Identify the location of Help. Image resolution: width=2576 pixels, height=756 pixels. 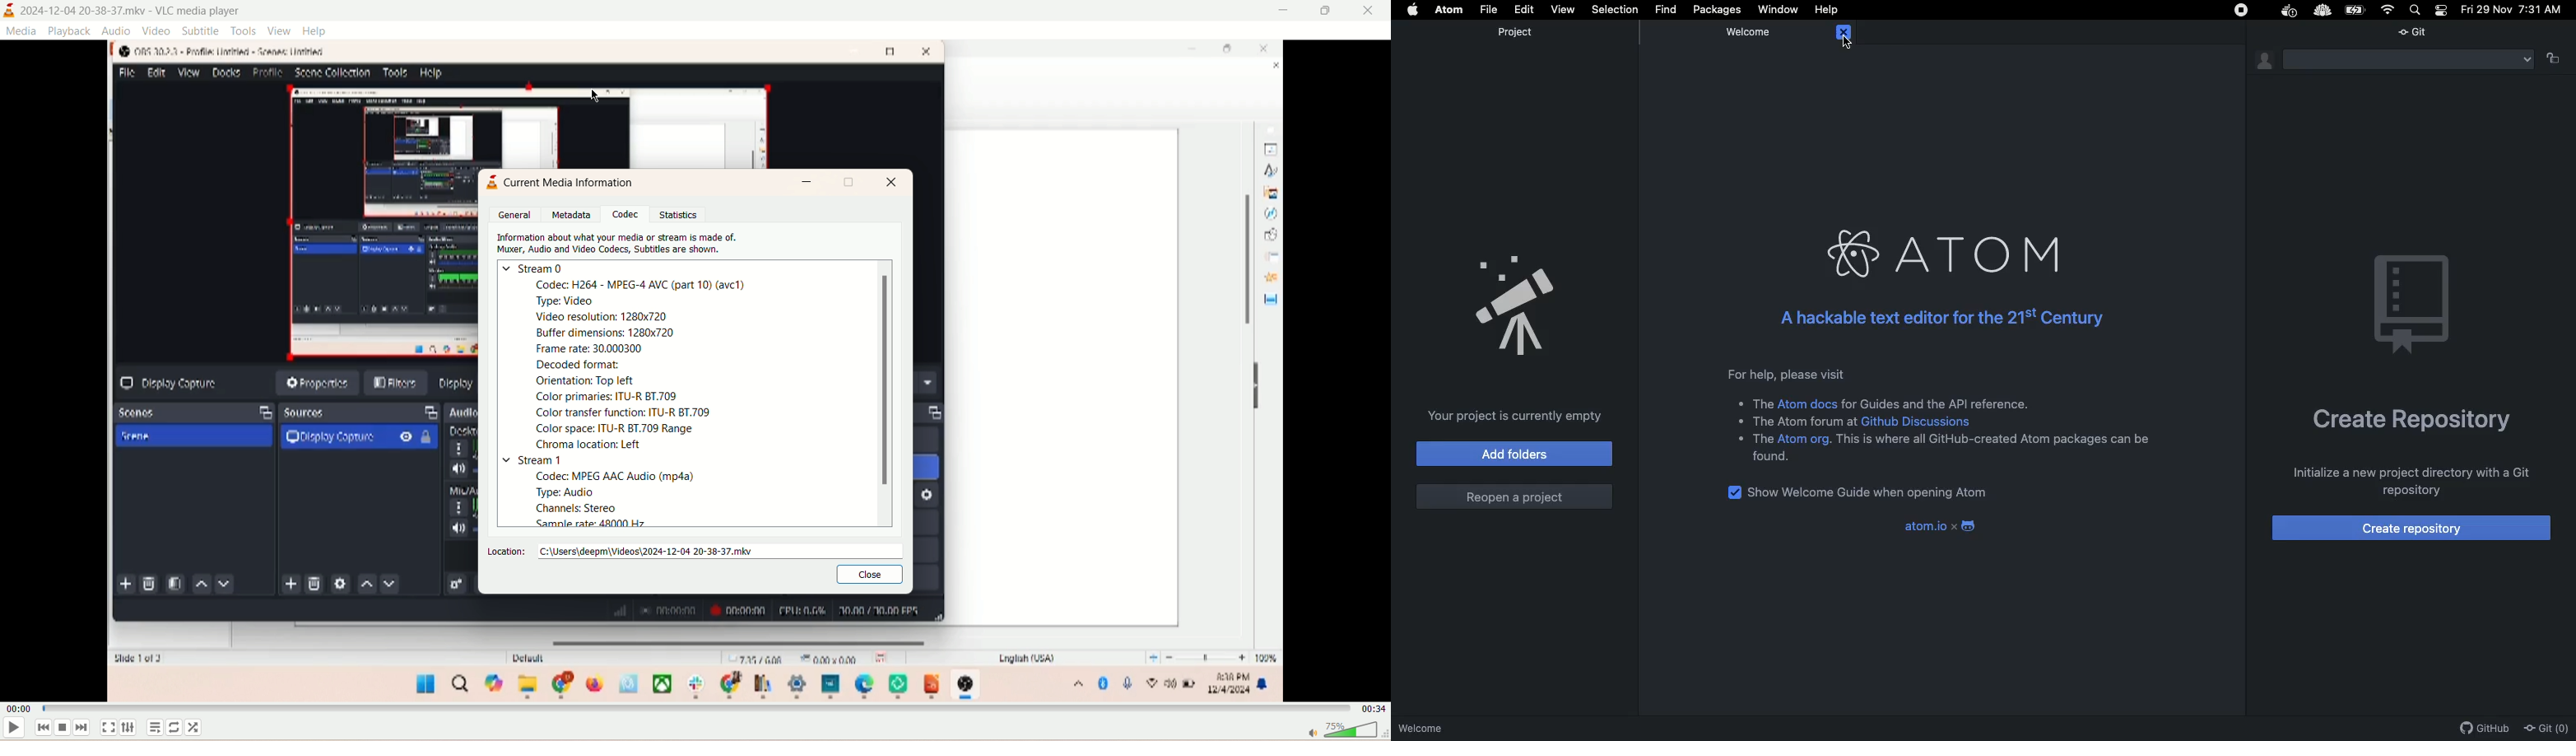
(1829, 10).